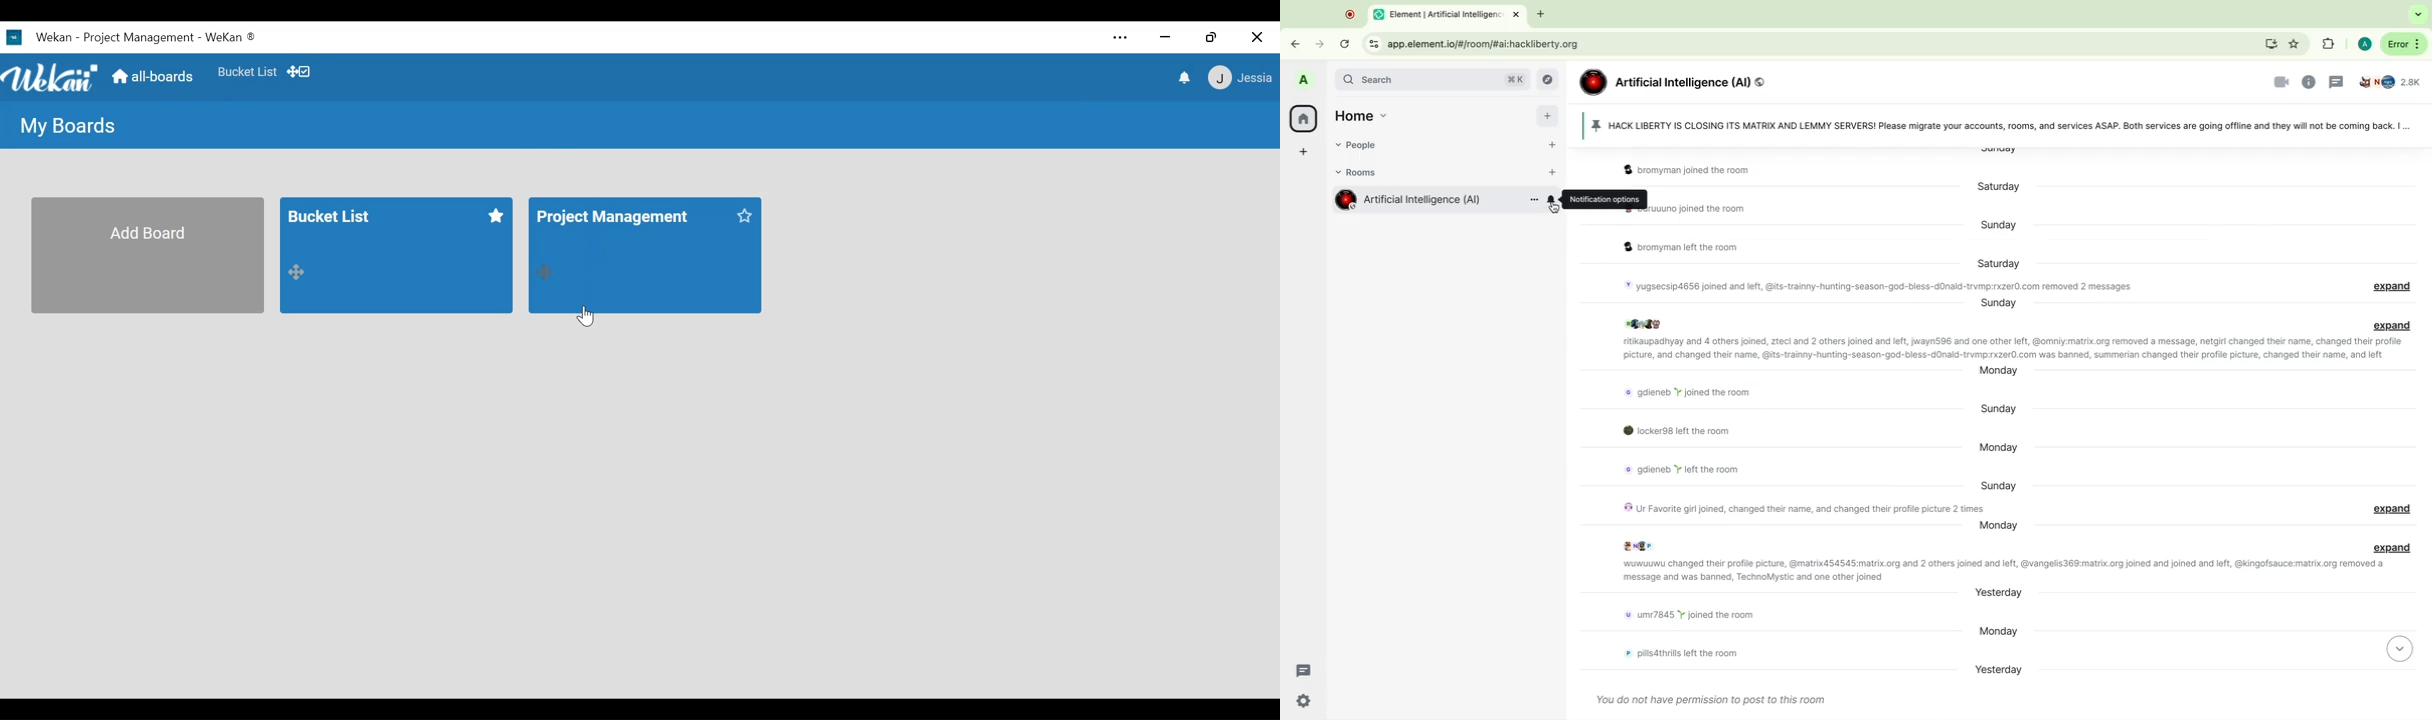  I want to click on Message, so click(1925, 285).